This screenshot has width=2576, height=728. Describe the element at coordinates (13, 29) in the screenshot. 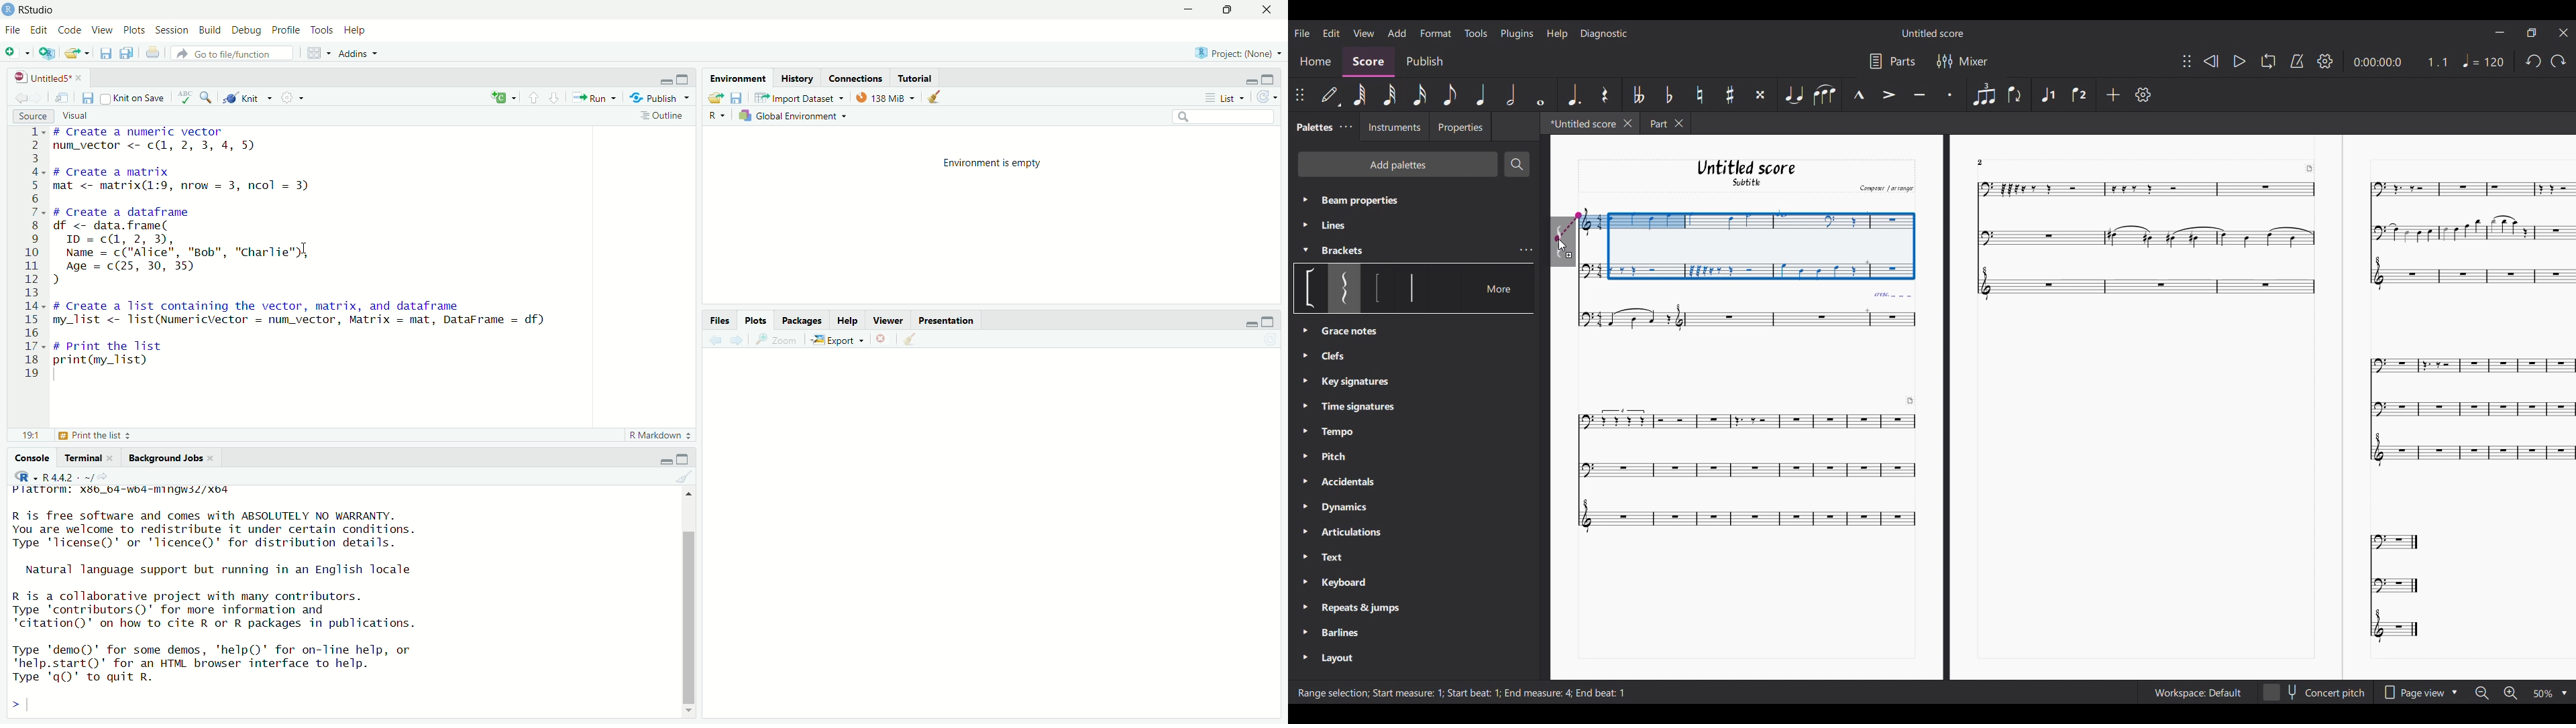

I see `File` at that location.